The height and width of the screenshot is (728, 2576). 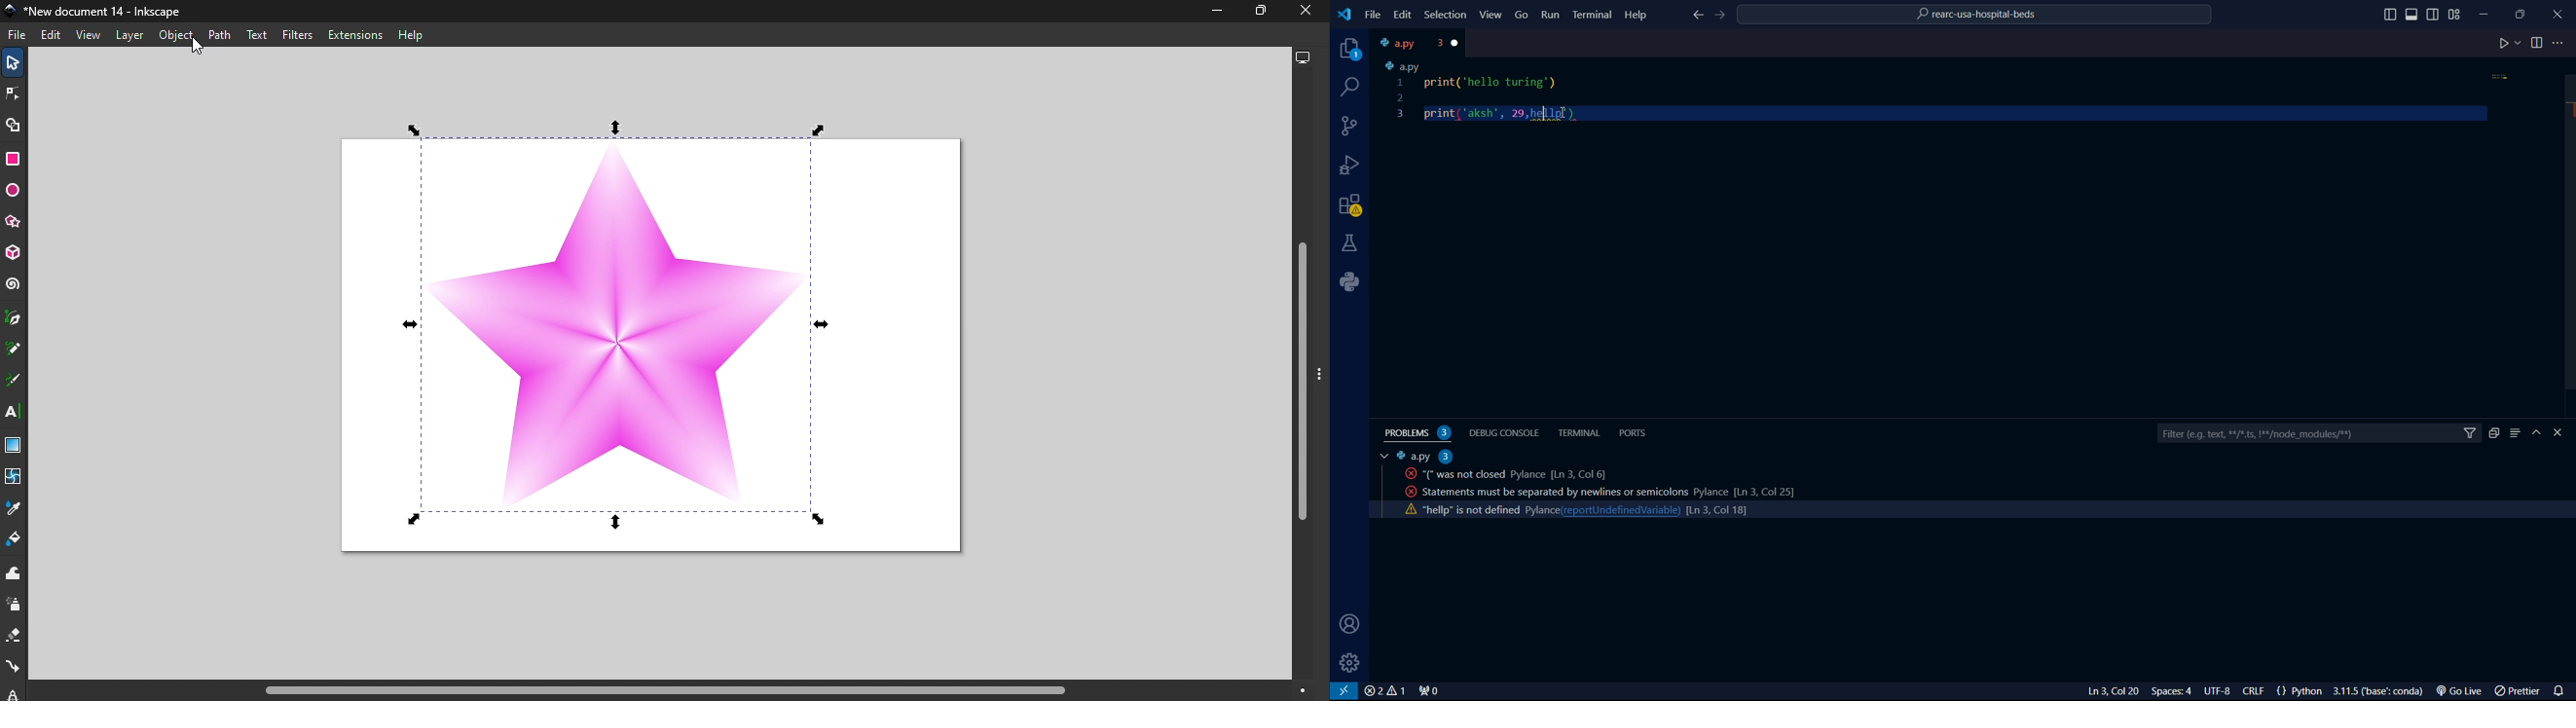 I want to click on Spaces: 4, so click(x=2174, y=691).